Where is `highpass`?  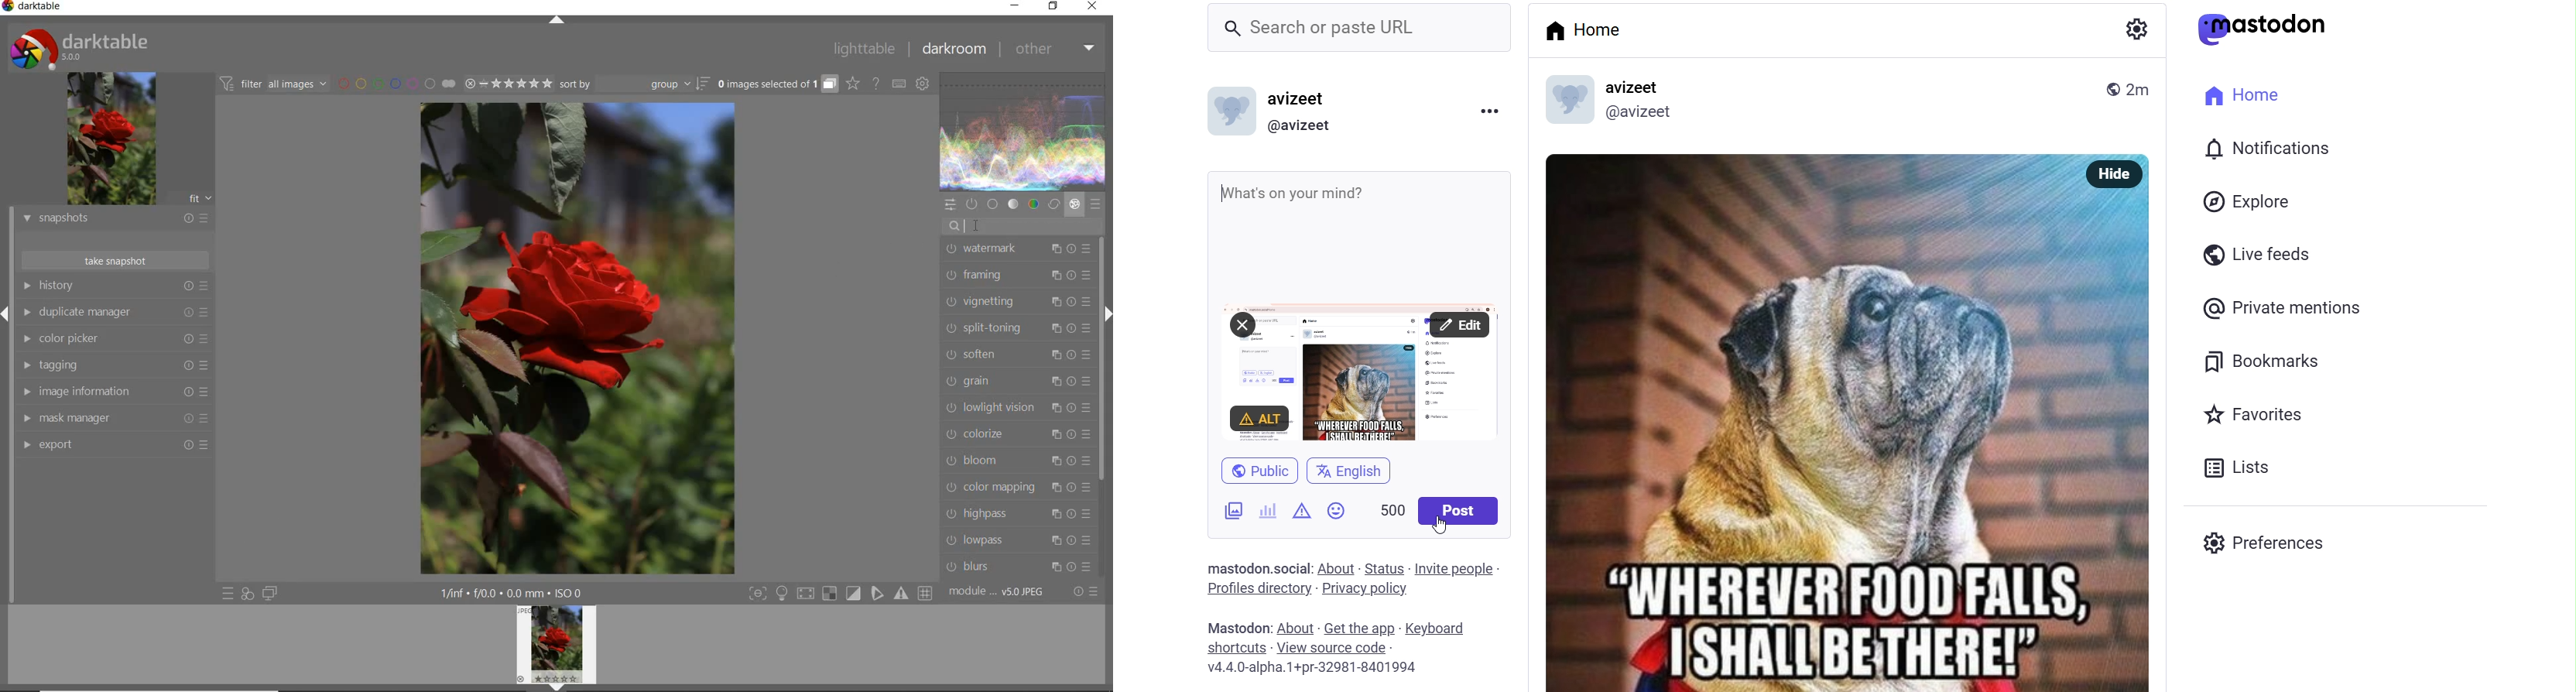 highpass is located at coordinates (1019, 514).